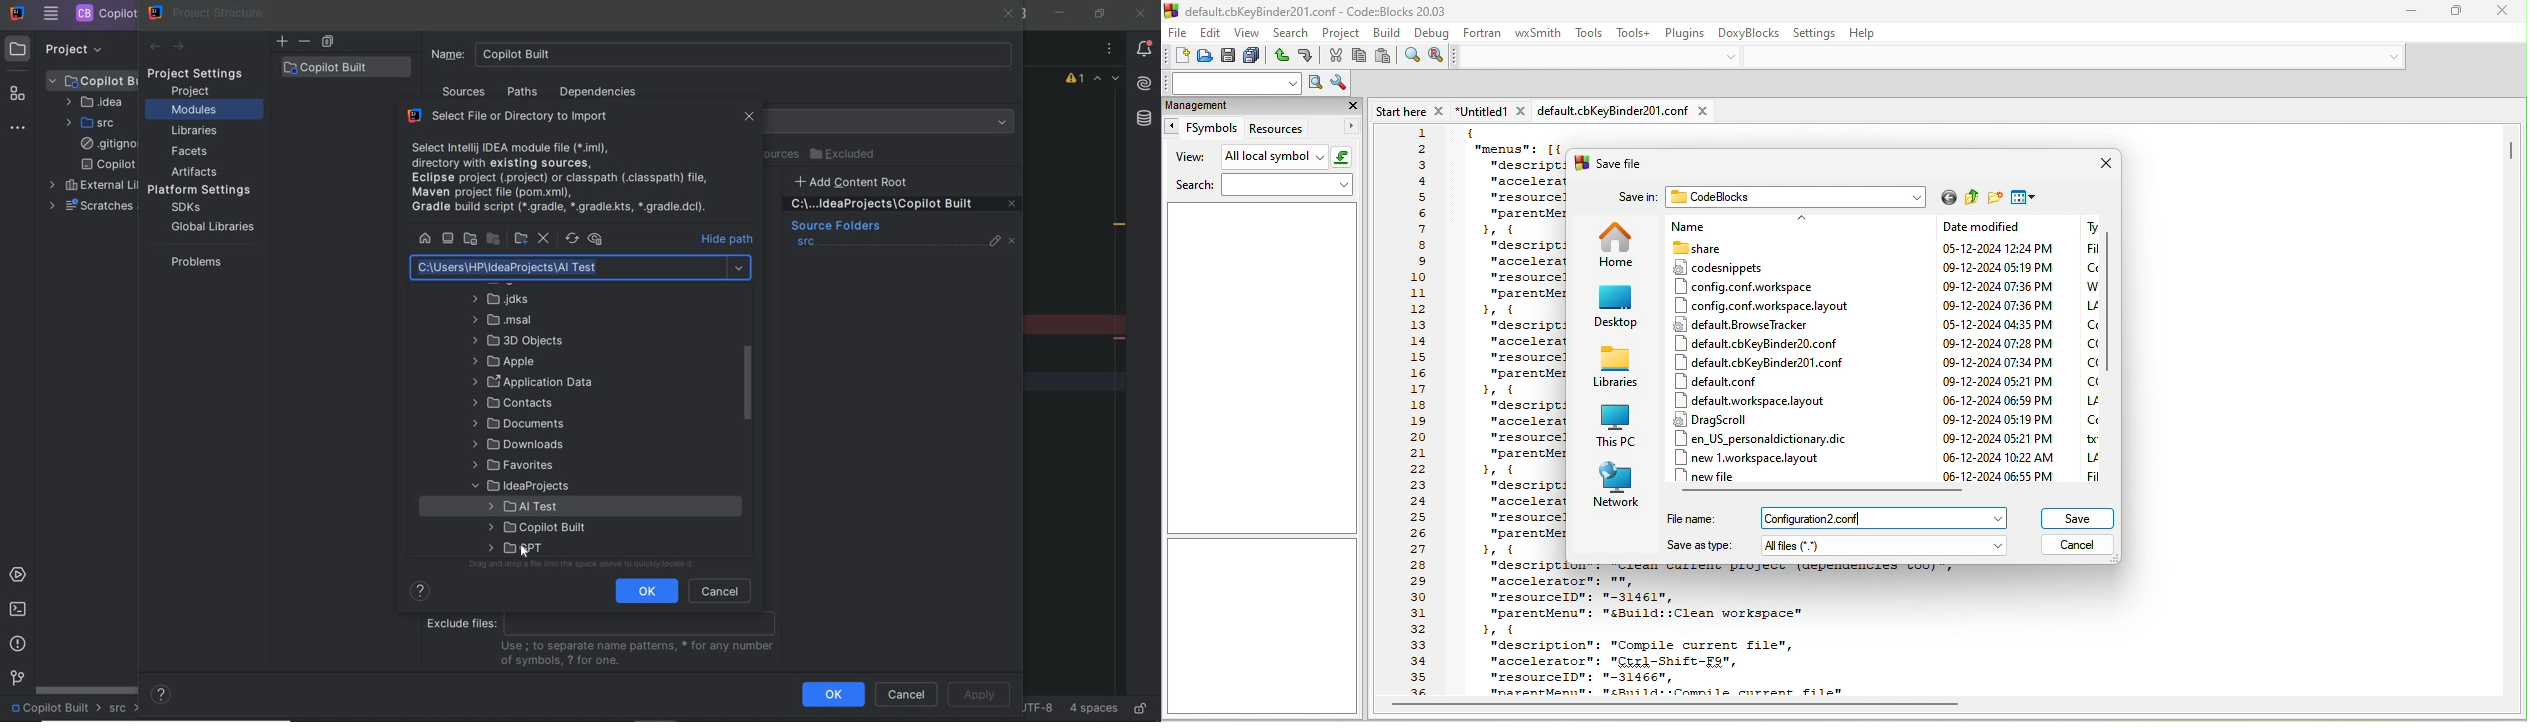  What do you see at coordinates (1228, 56) in the screenshot?
I see `save` at bounding box center [1228, 56].